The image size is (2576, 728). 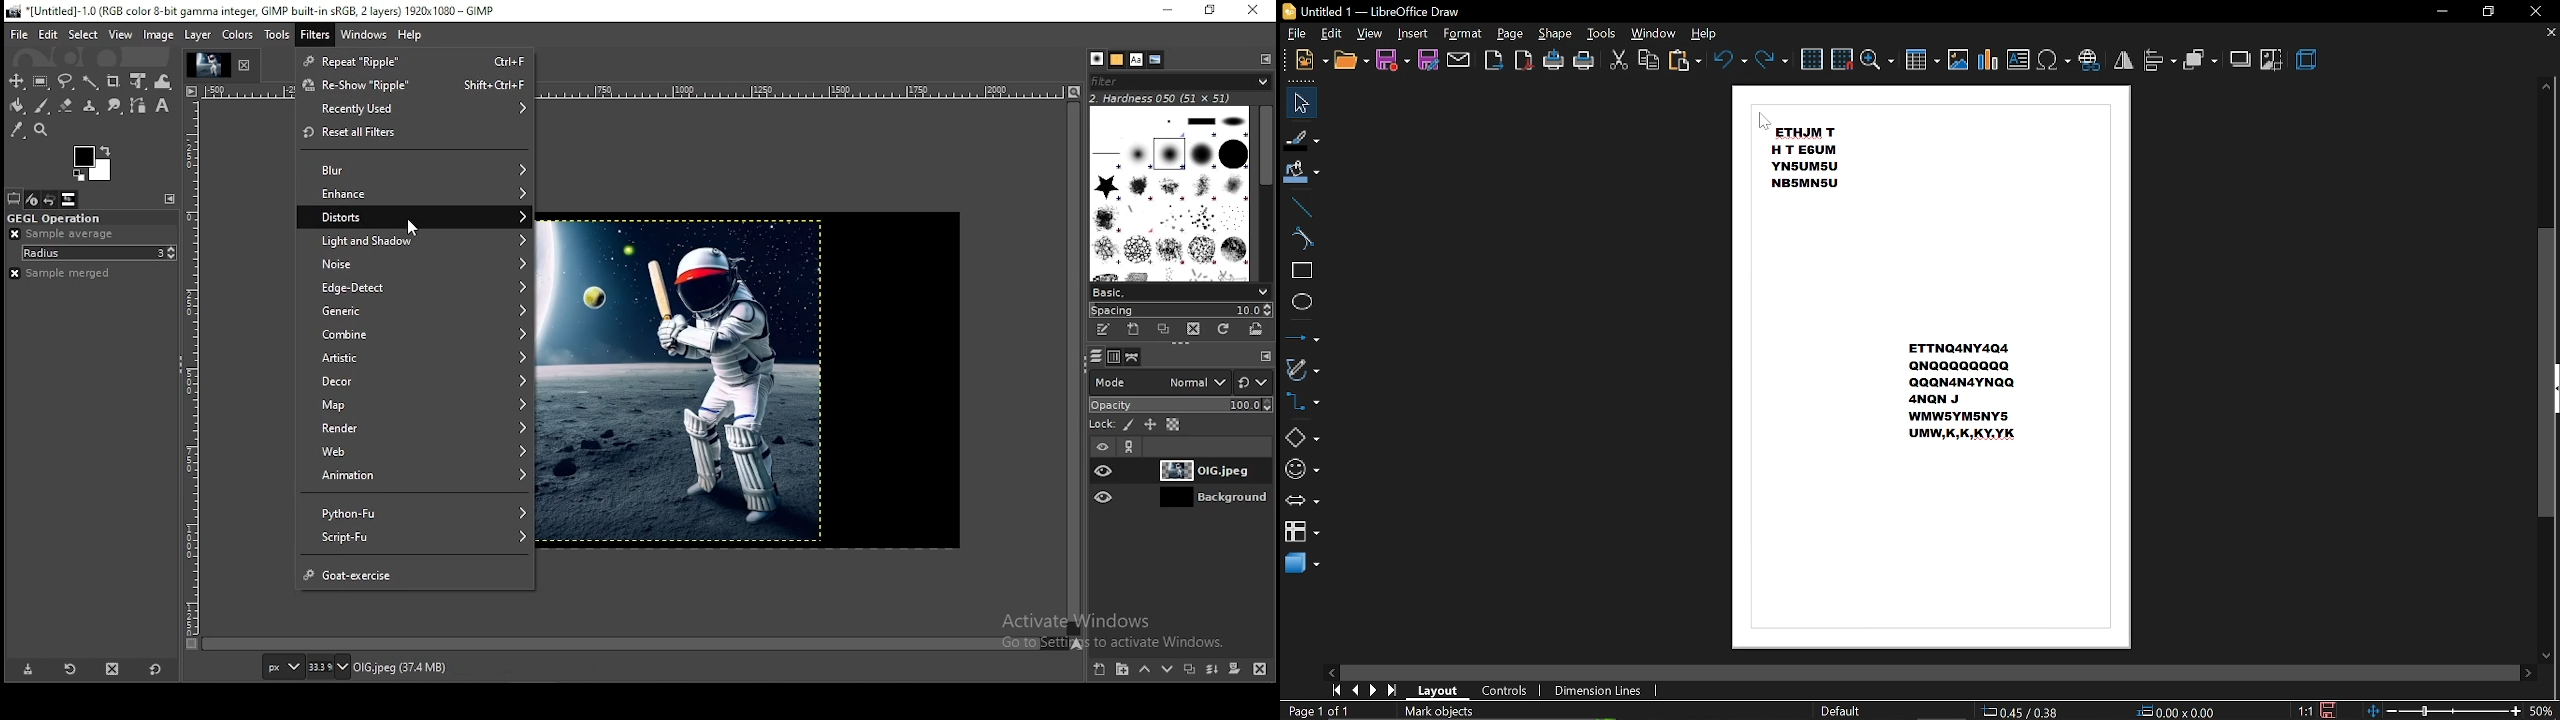 What do you see at coordinates (1260, 670) in the screenshot?
I see `delete this layer` at bounding box center [1260, 670].